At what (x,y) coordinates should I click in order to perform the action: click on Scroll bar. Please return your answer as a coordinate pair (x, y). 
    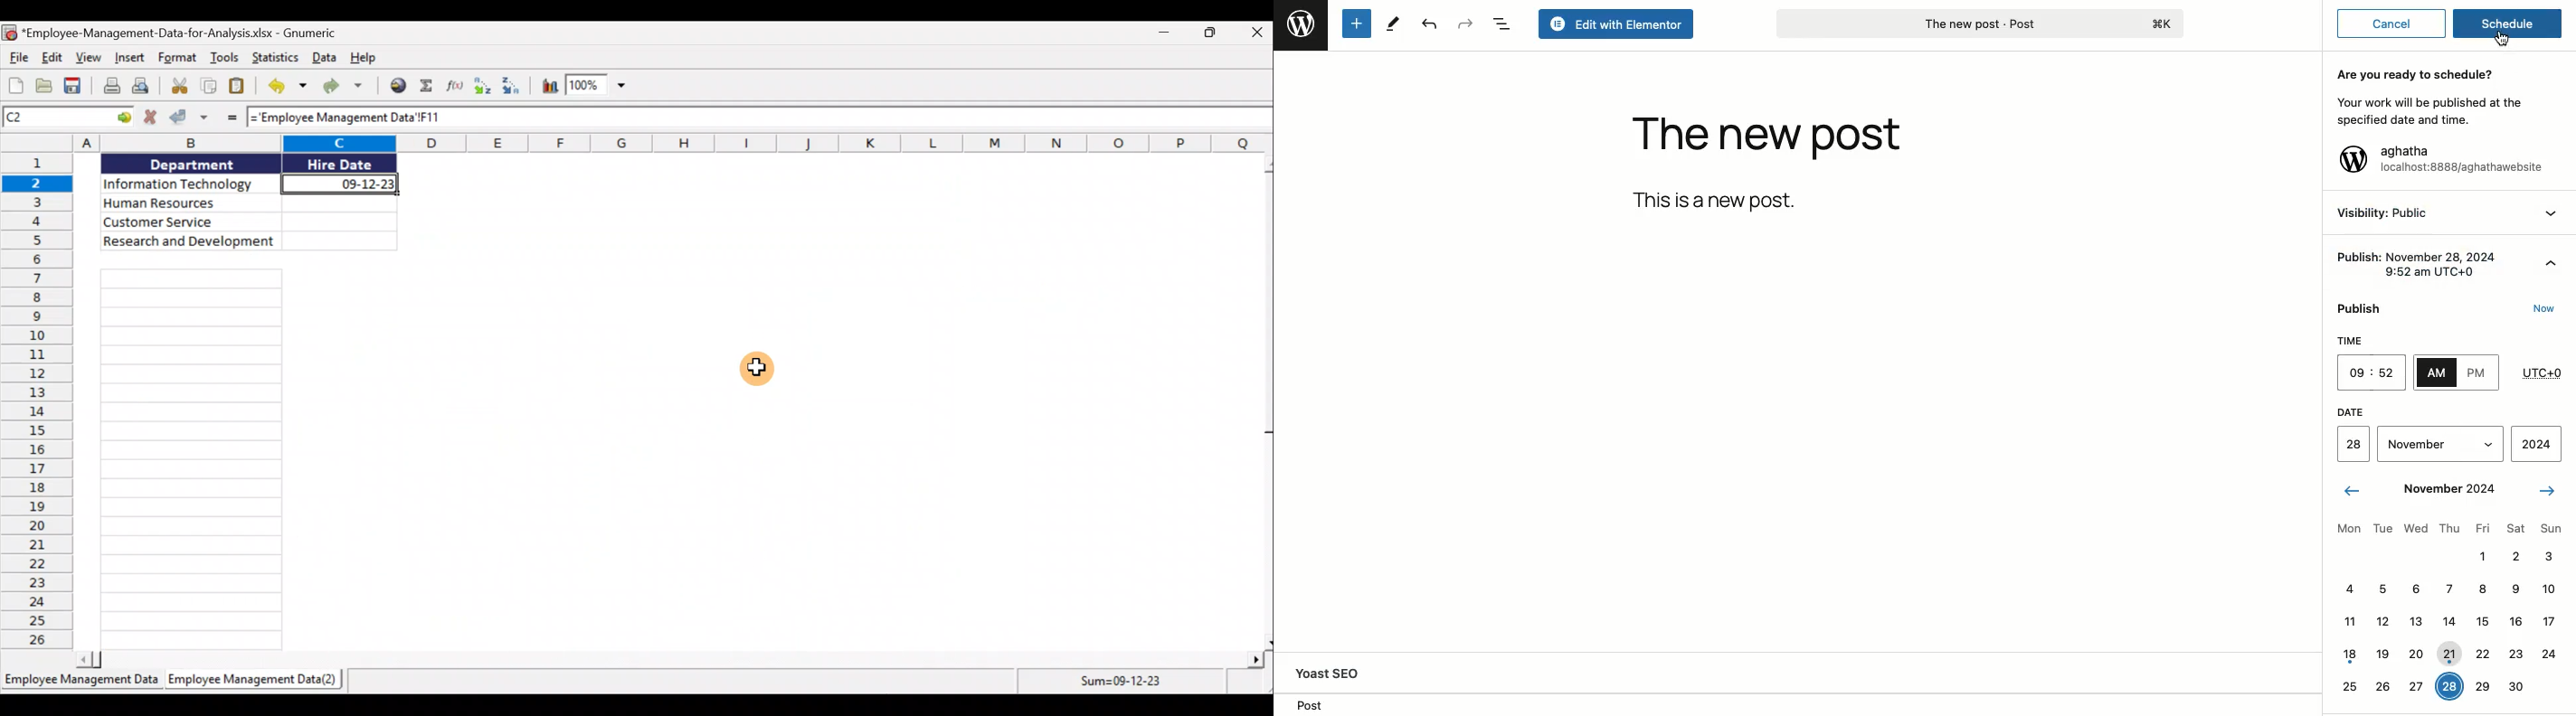
    Looking at the image, I should click on (1265, 401).